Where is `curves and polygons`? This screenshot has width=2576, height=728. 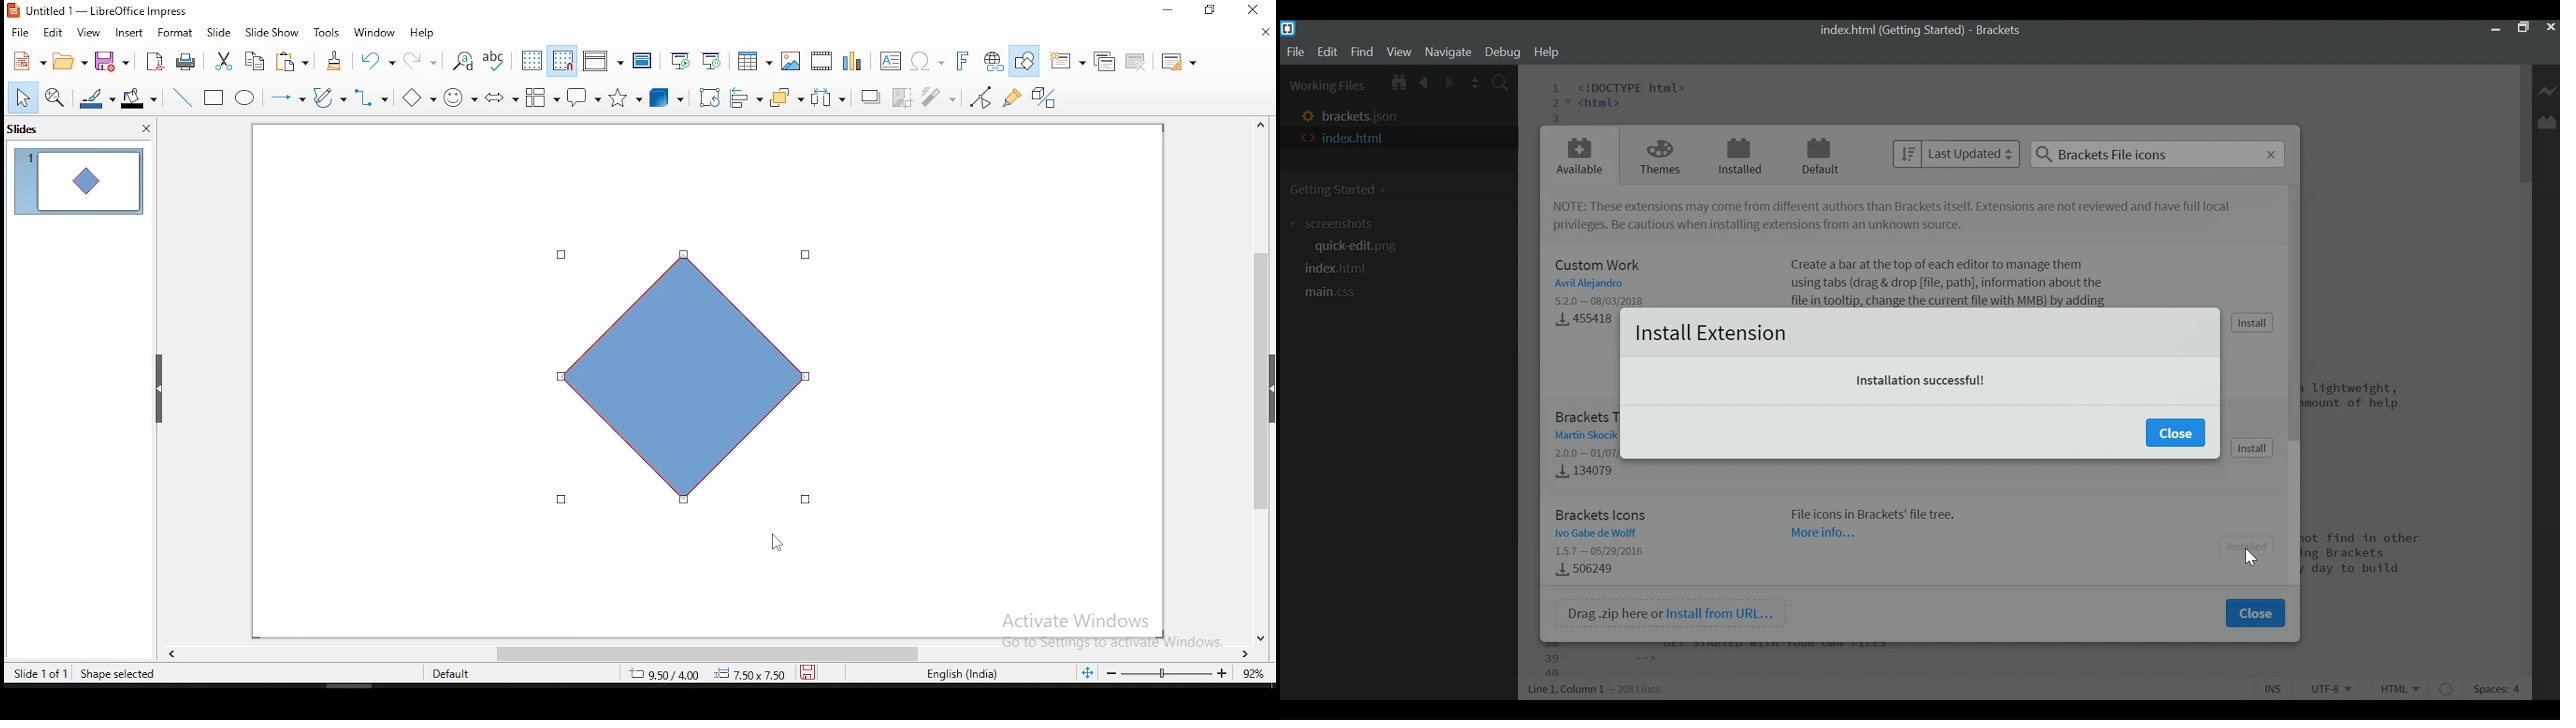
curves and polygons is located at coordinates (329, 98).